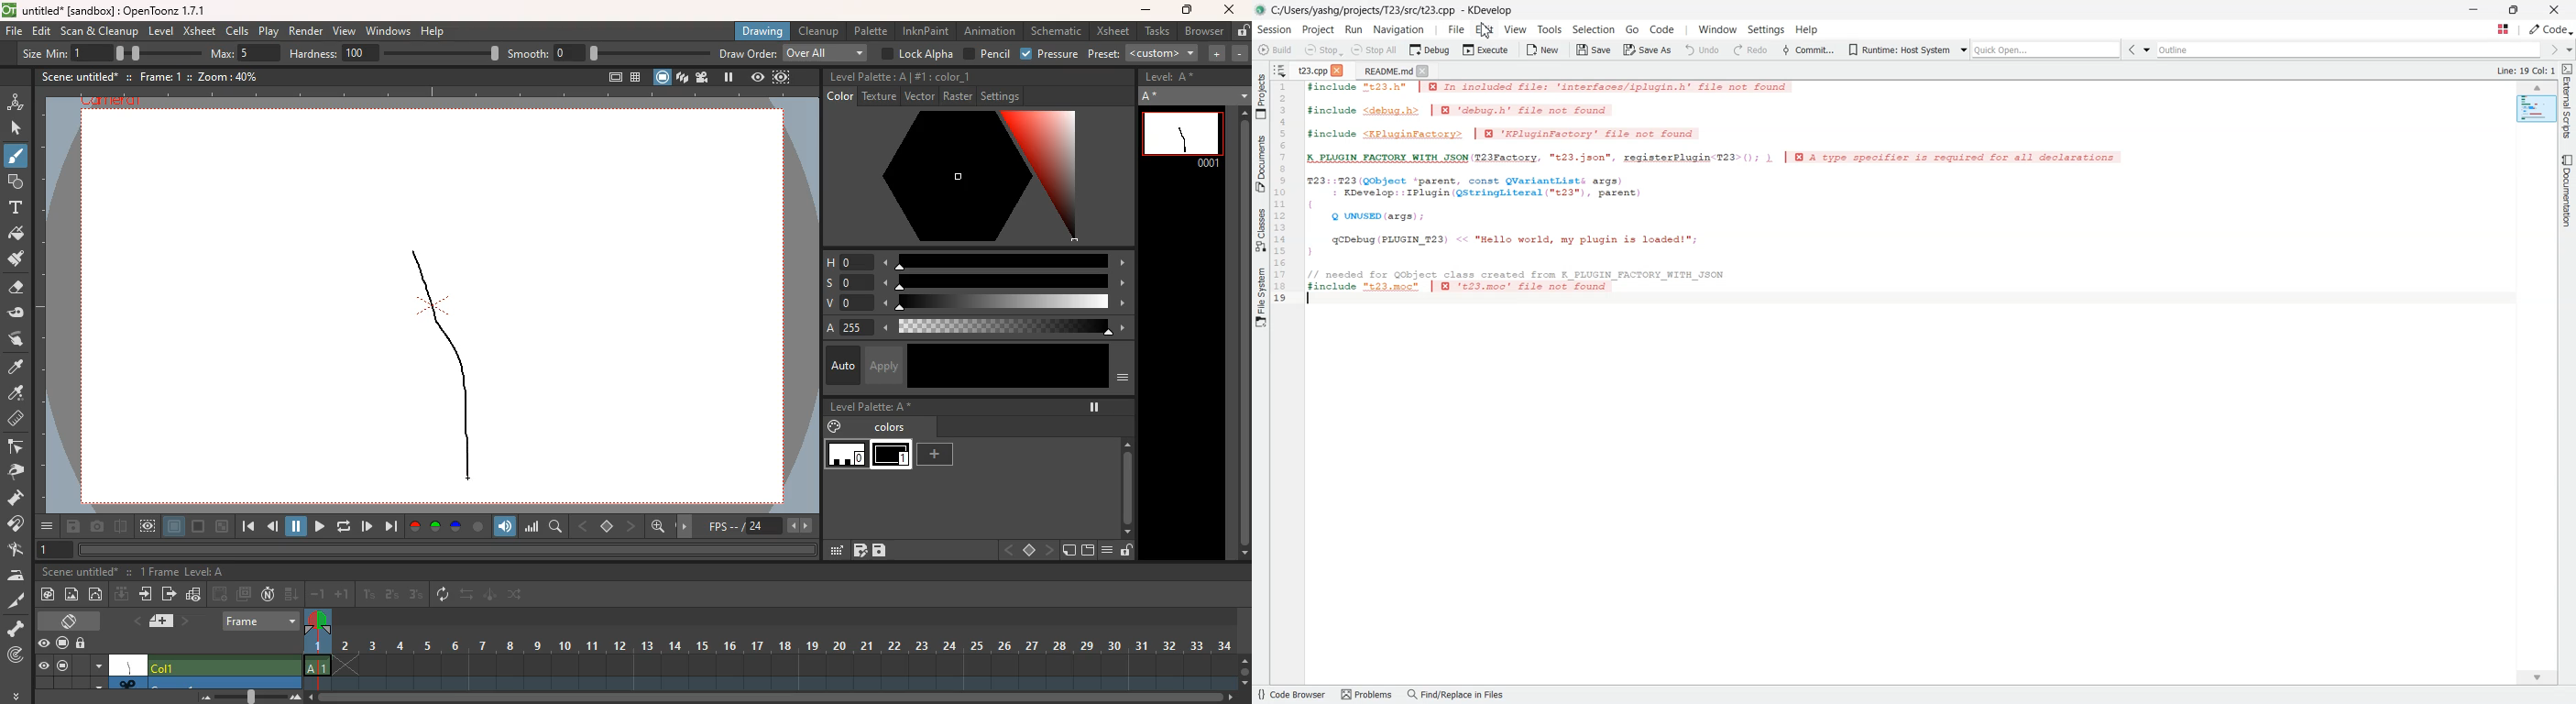 The width and height of the screenshot is (2576, 728). Describe the element at coordinates (1648, 50) in the screenshot. I see `Save as` at that location.